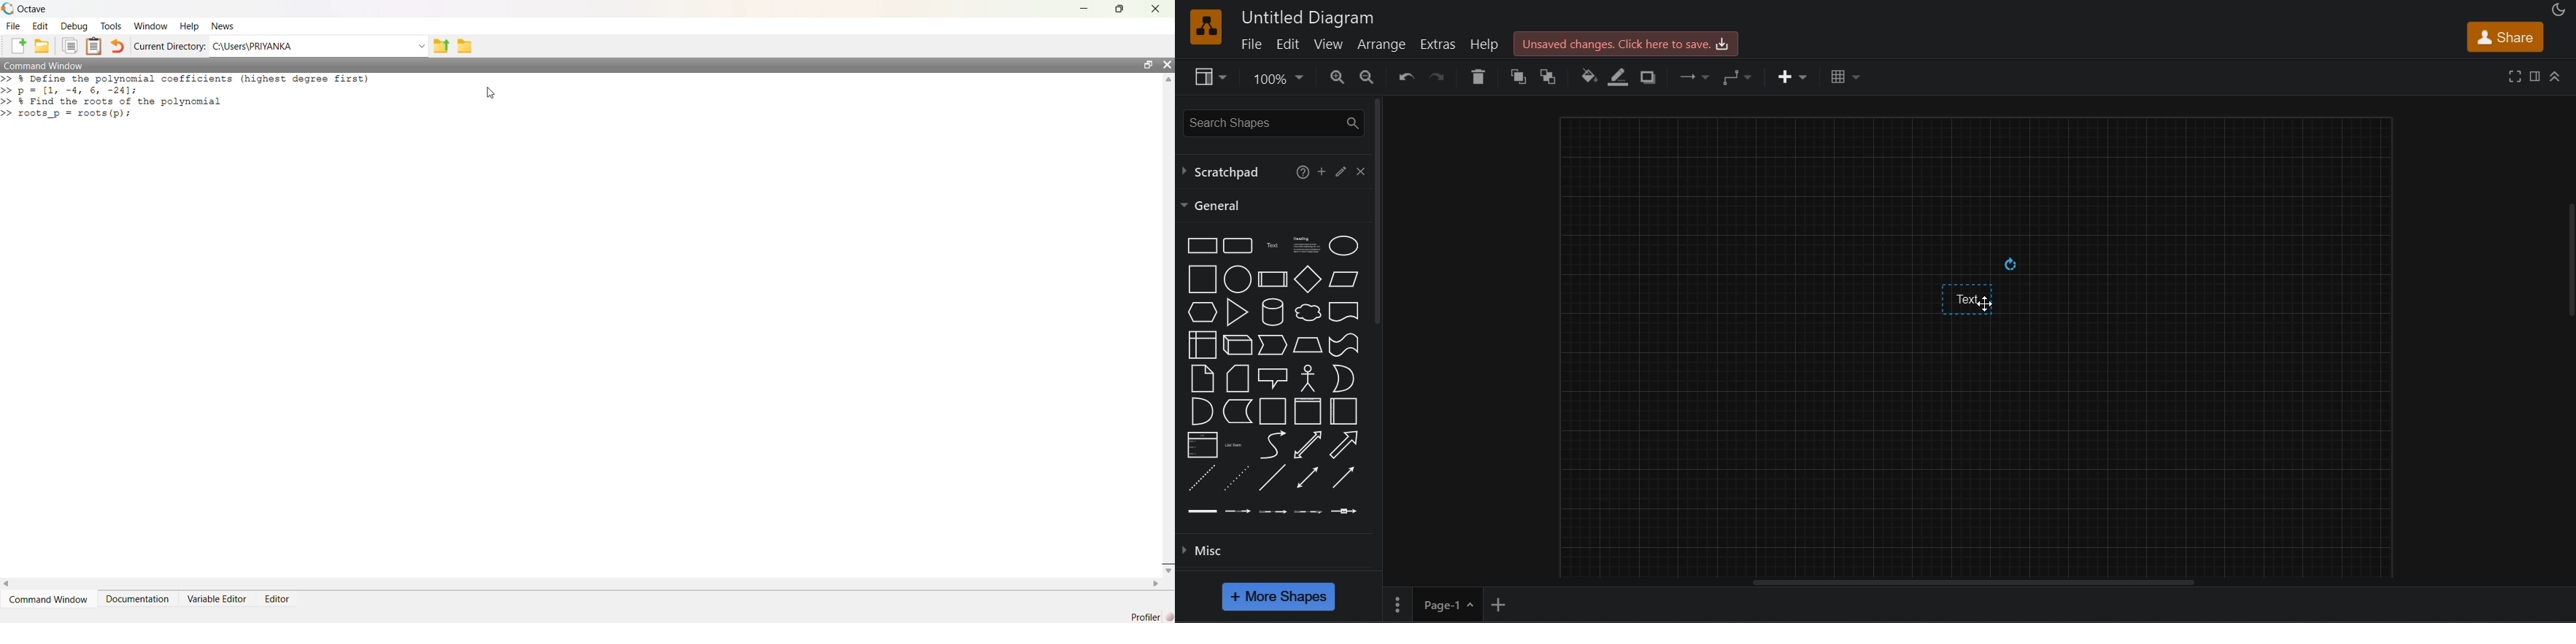  I want to click on view, so click(1208, 76).